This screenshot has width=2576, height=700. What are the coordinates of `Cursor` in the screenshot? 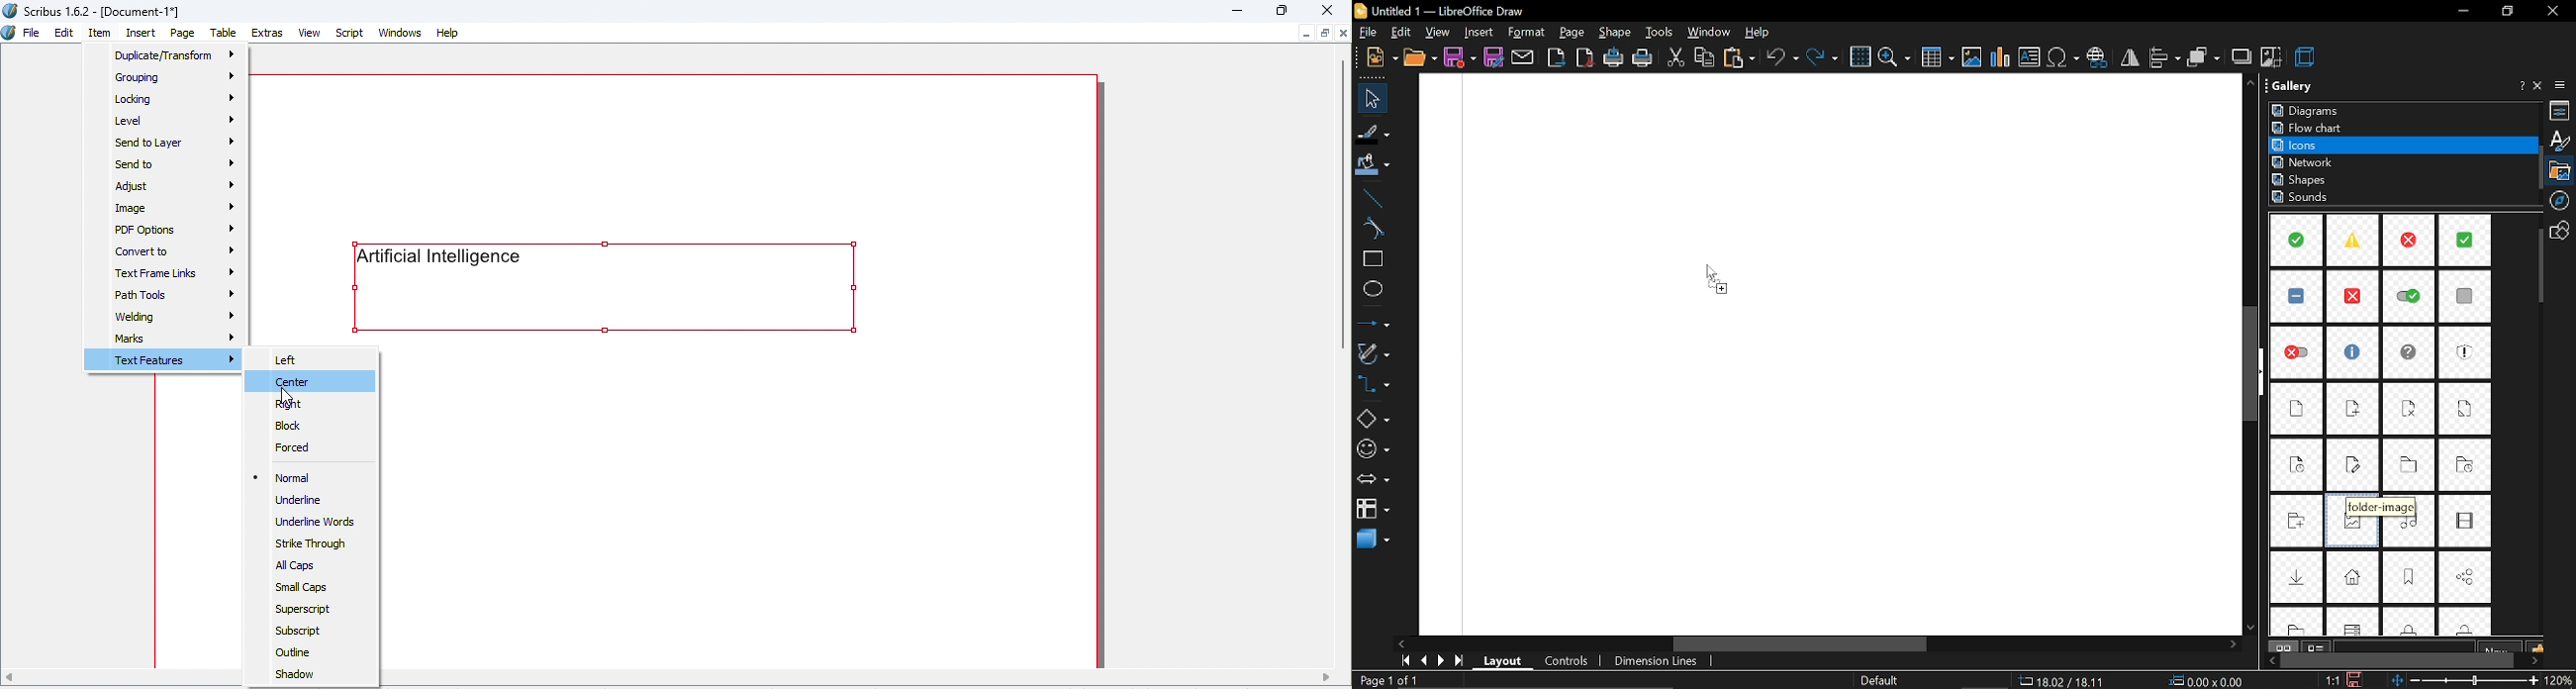 It's located at (1713, 284).